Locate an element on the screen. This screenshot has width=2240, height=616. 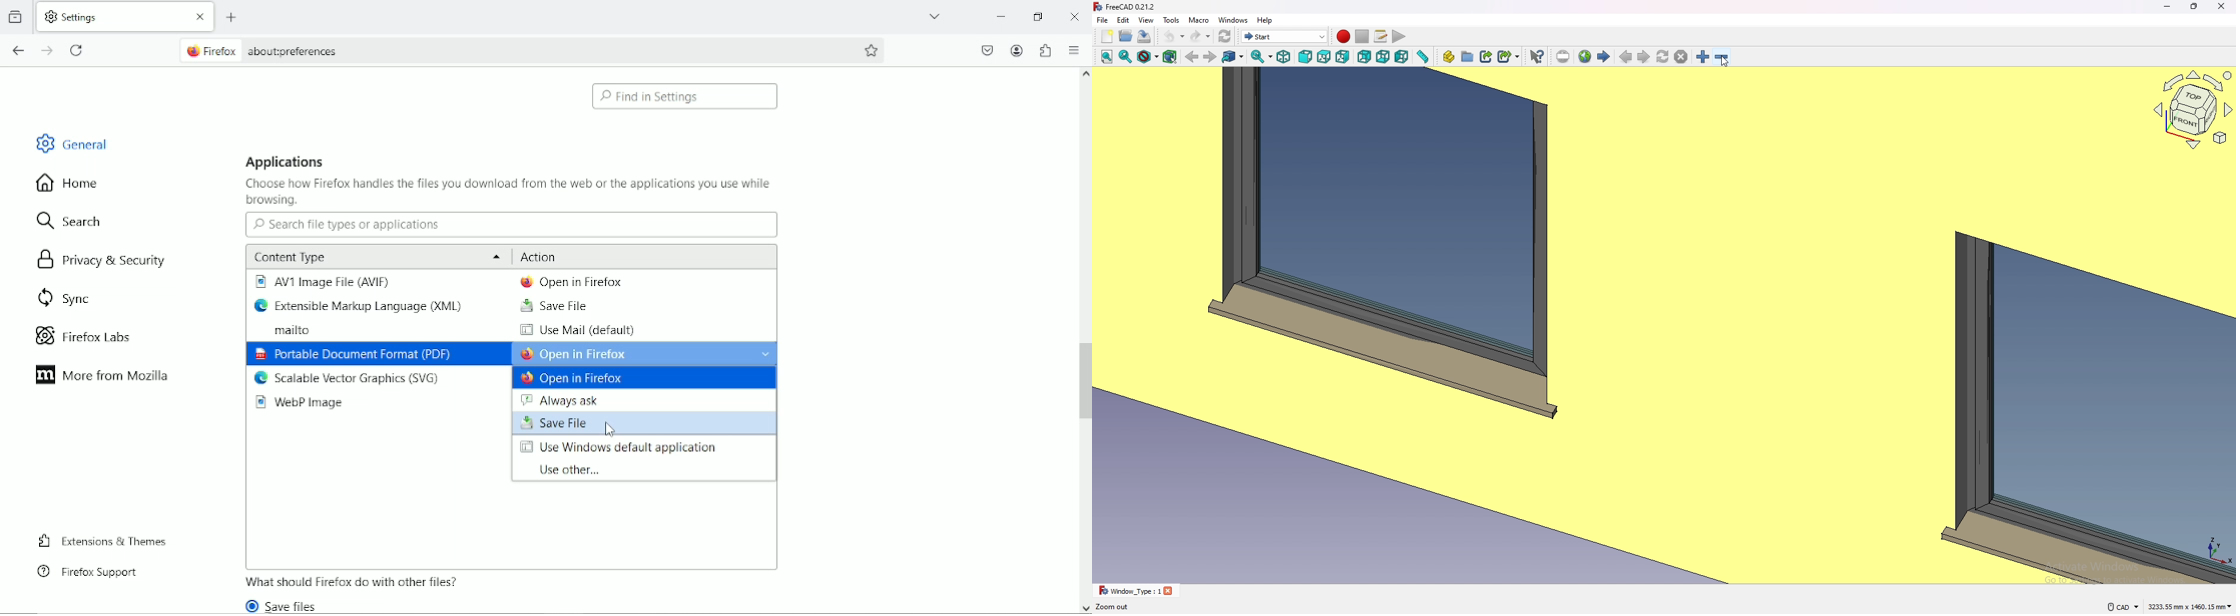
redo is located at coordinates (1200, 36).